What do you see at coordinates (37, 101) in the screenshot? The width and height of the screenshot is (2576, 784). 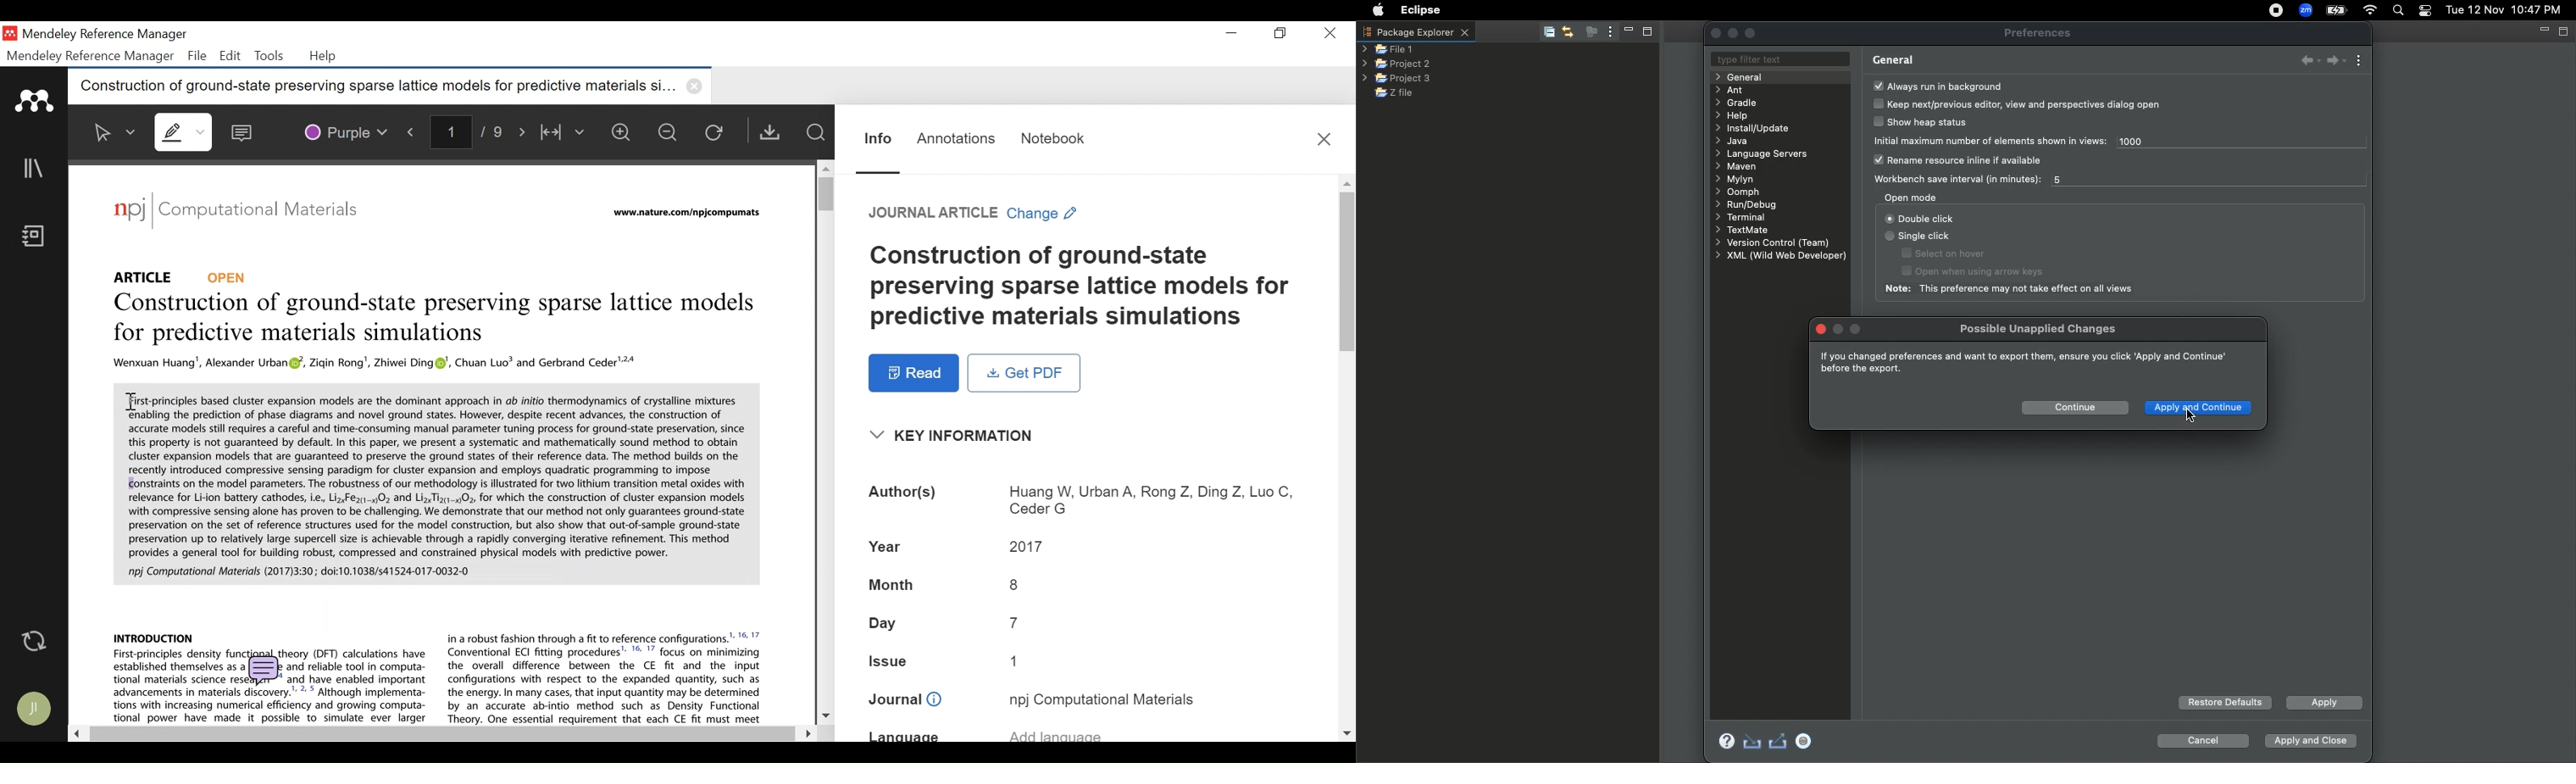 I see `Mendeley logo` at bounding box center [37, 101].